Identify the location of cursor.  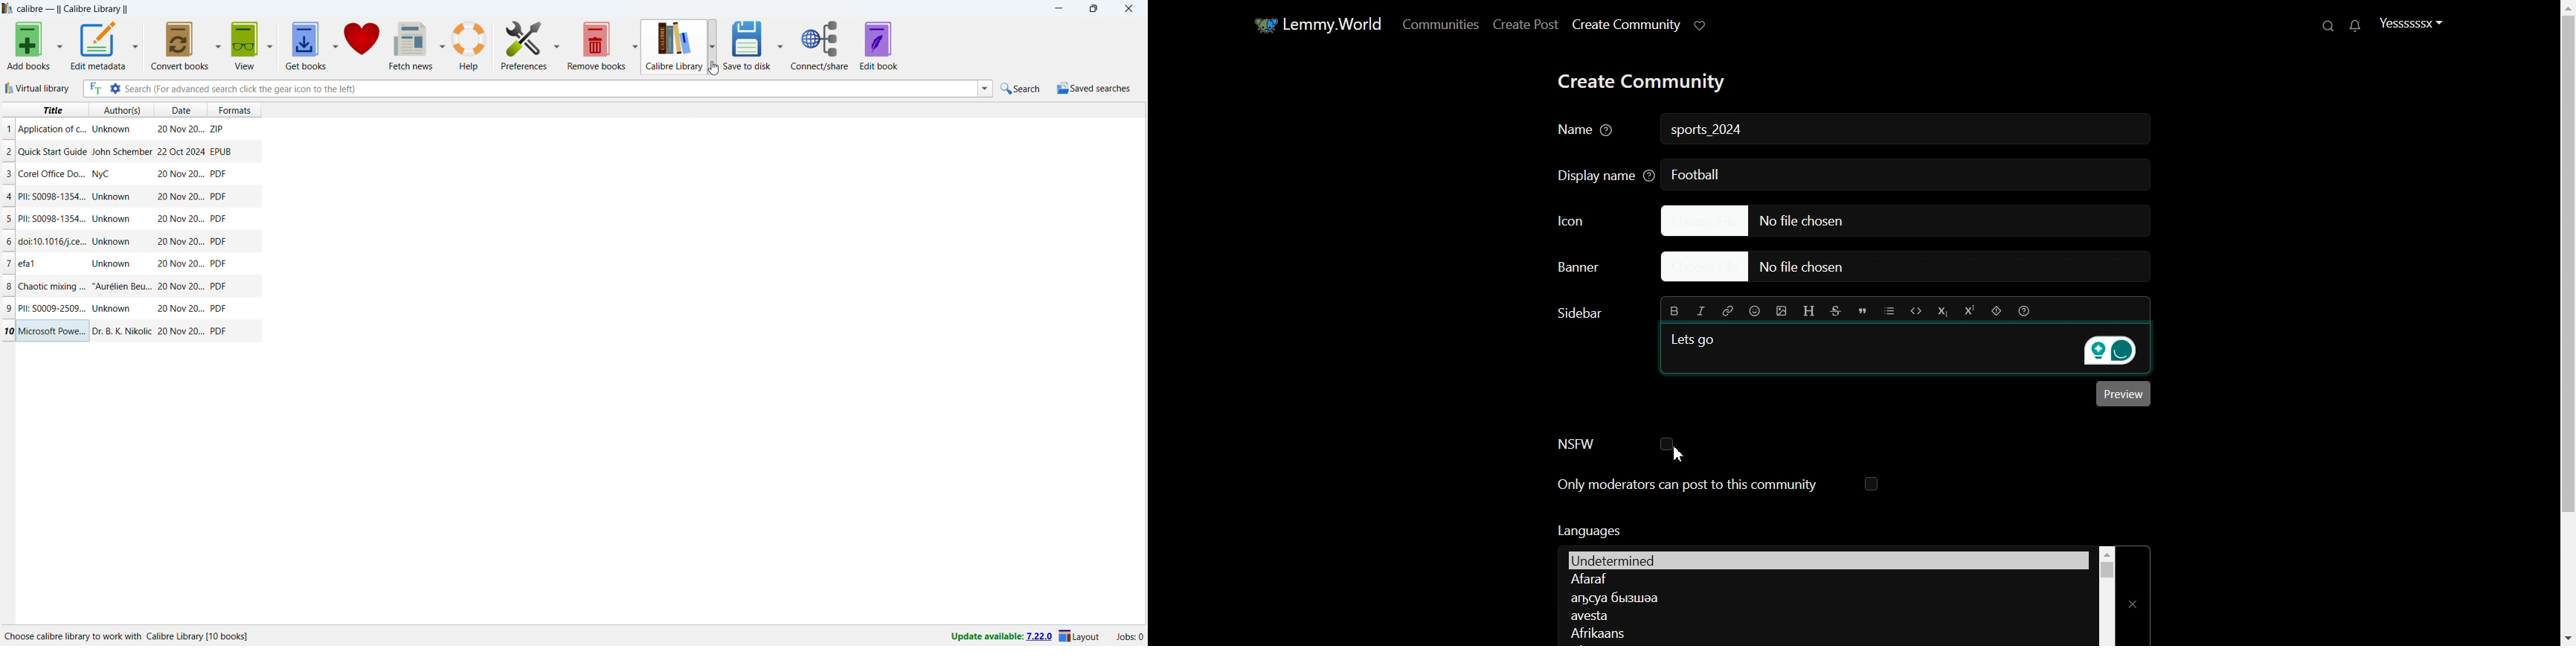
(714, 68).